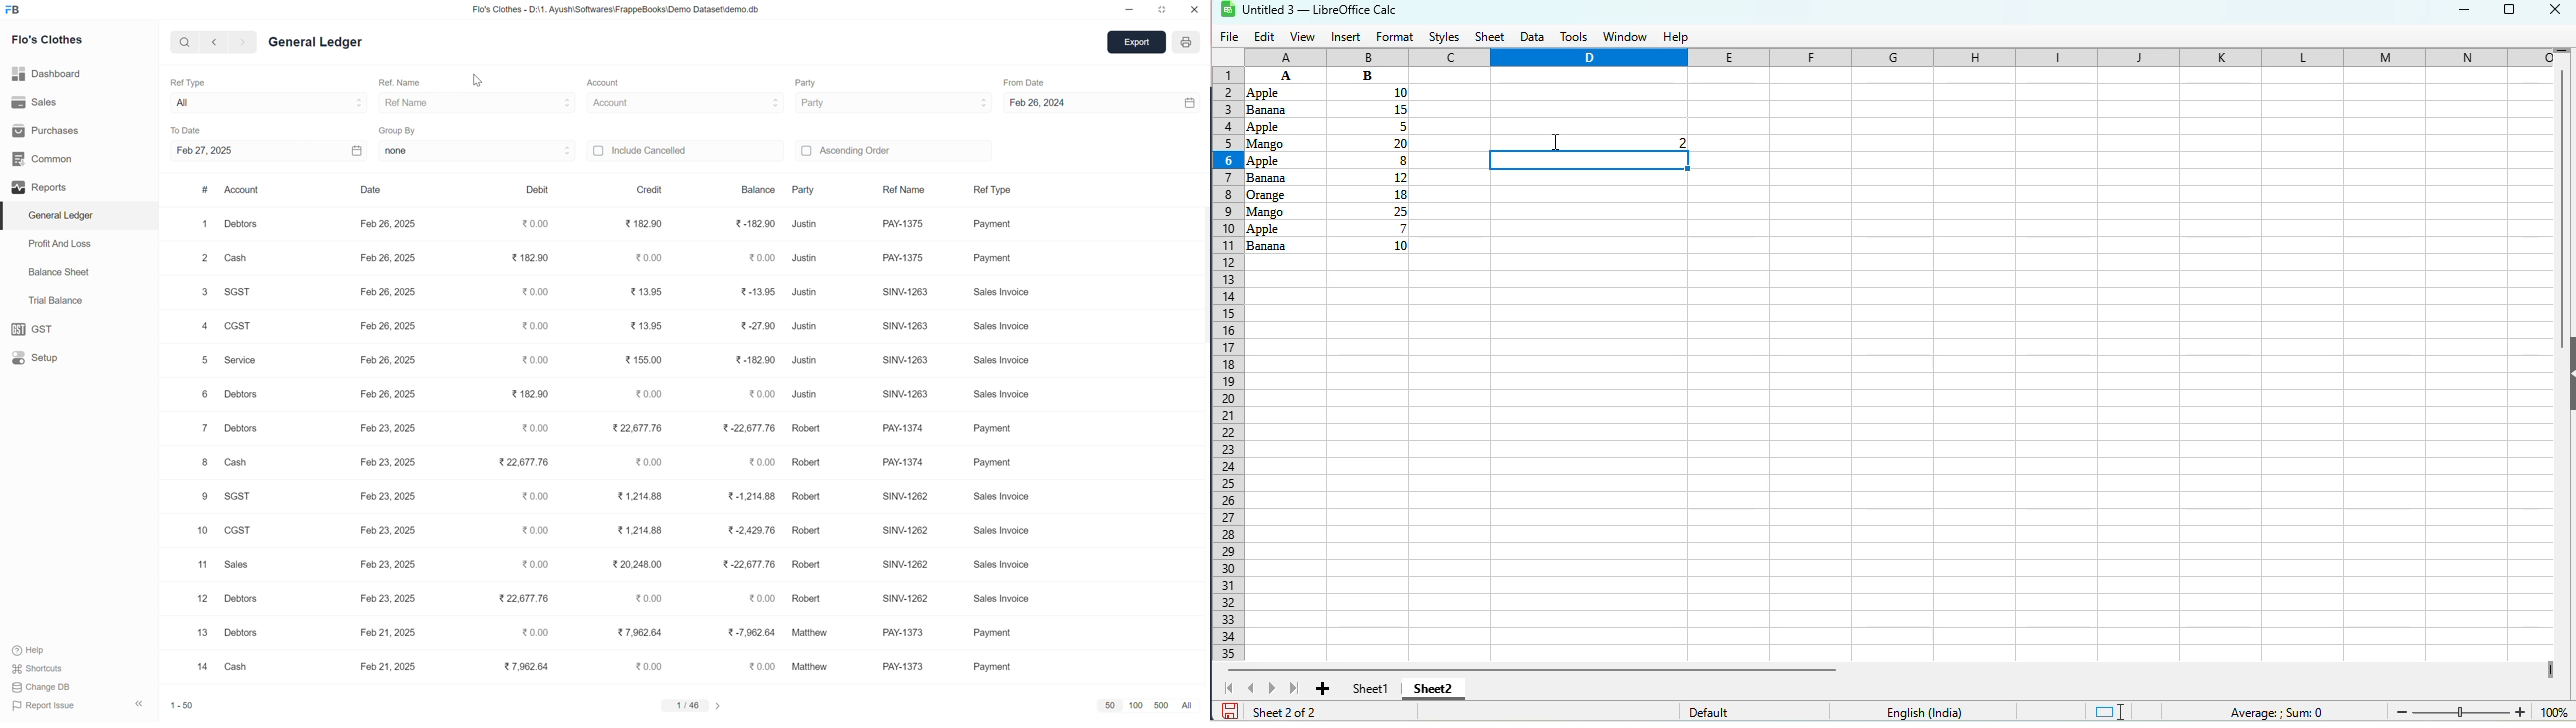  I want to click on feb 26, 2025, so click(390, 396).